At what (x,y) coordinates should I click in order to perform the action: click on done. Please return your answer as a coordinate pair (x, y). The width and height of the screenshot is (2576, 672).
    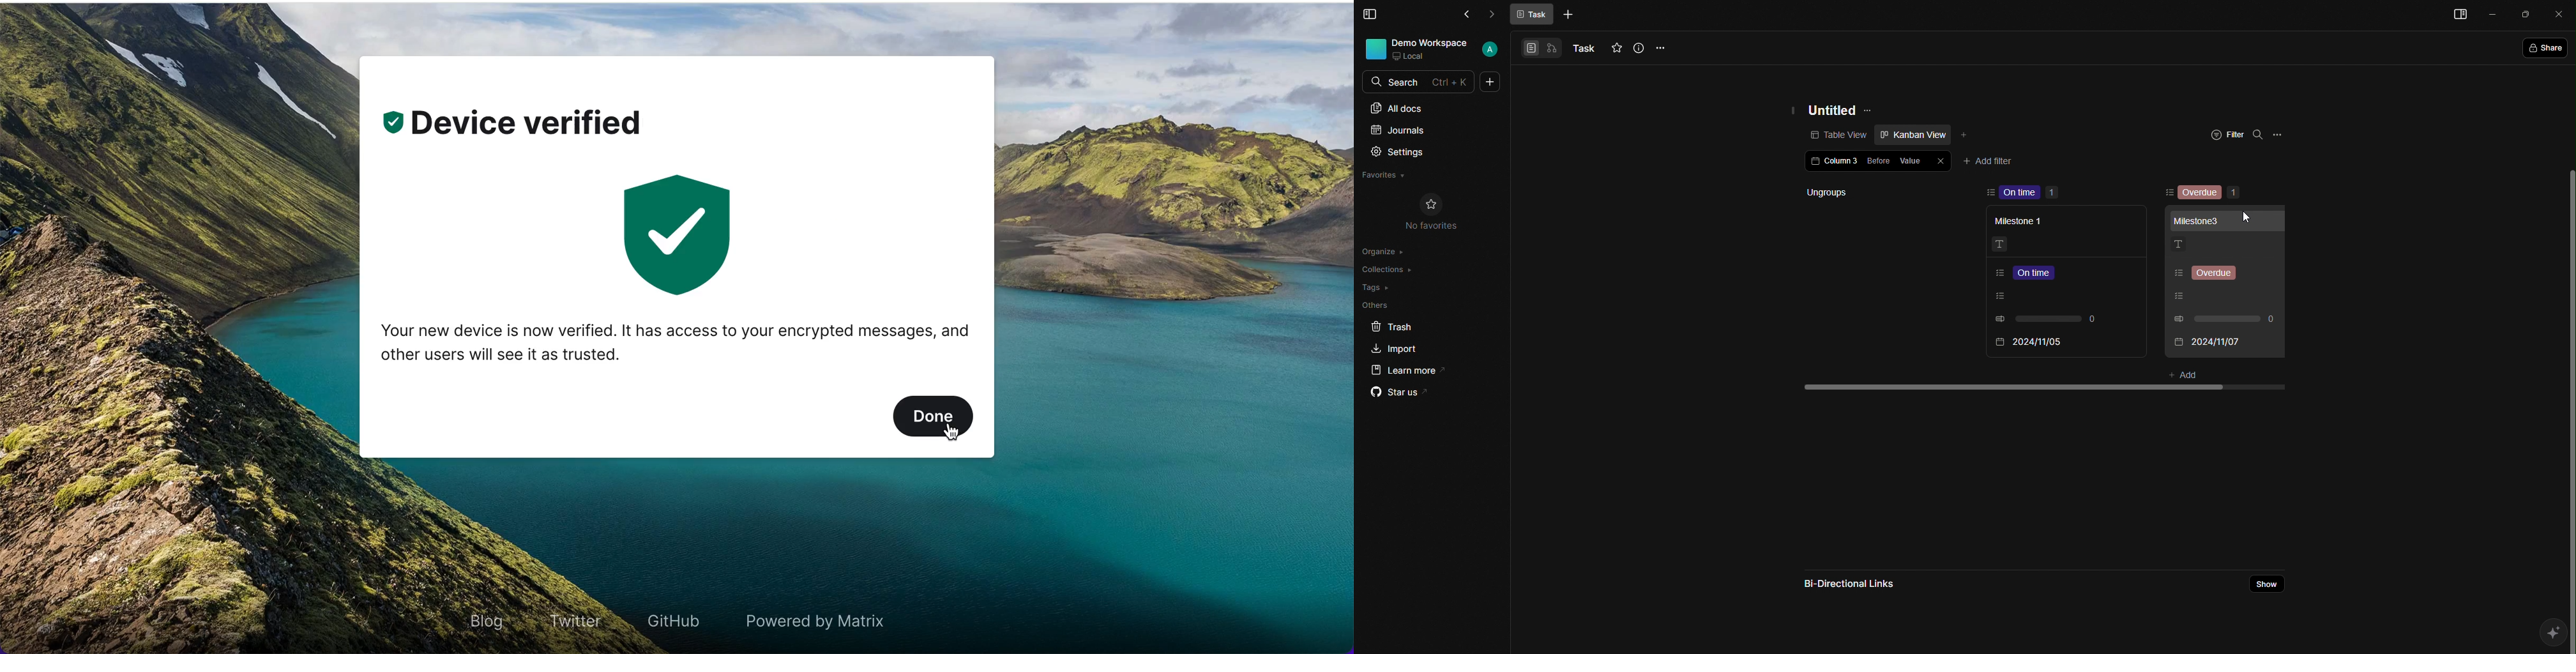
    Looking at the image, I should click on (932, 418).